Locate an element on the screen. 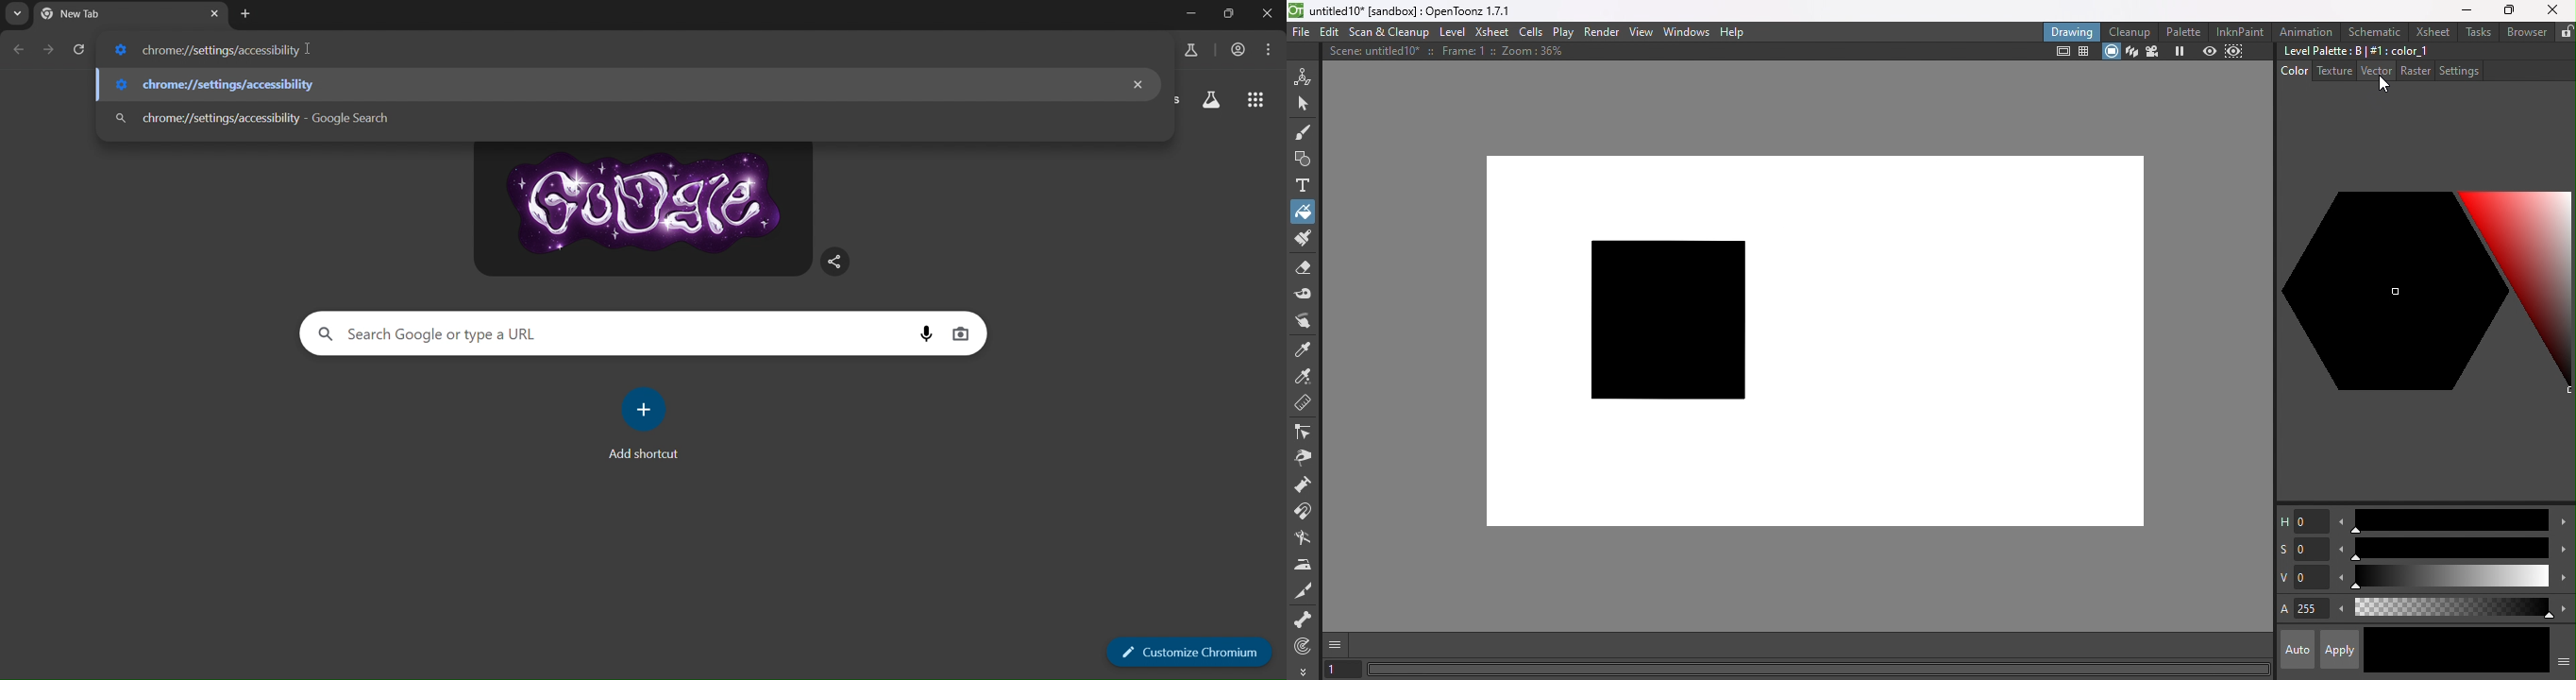 The height and width of the screenshot is (700, 2576). add shortcut is located at coordinates (646, 421).